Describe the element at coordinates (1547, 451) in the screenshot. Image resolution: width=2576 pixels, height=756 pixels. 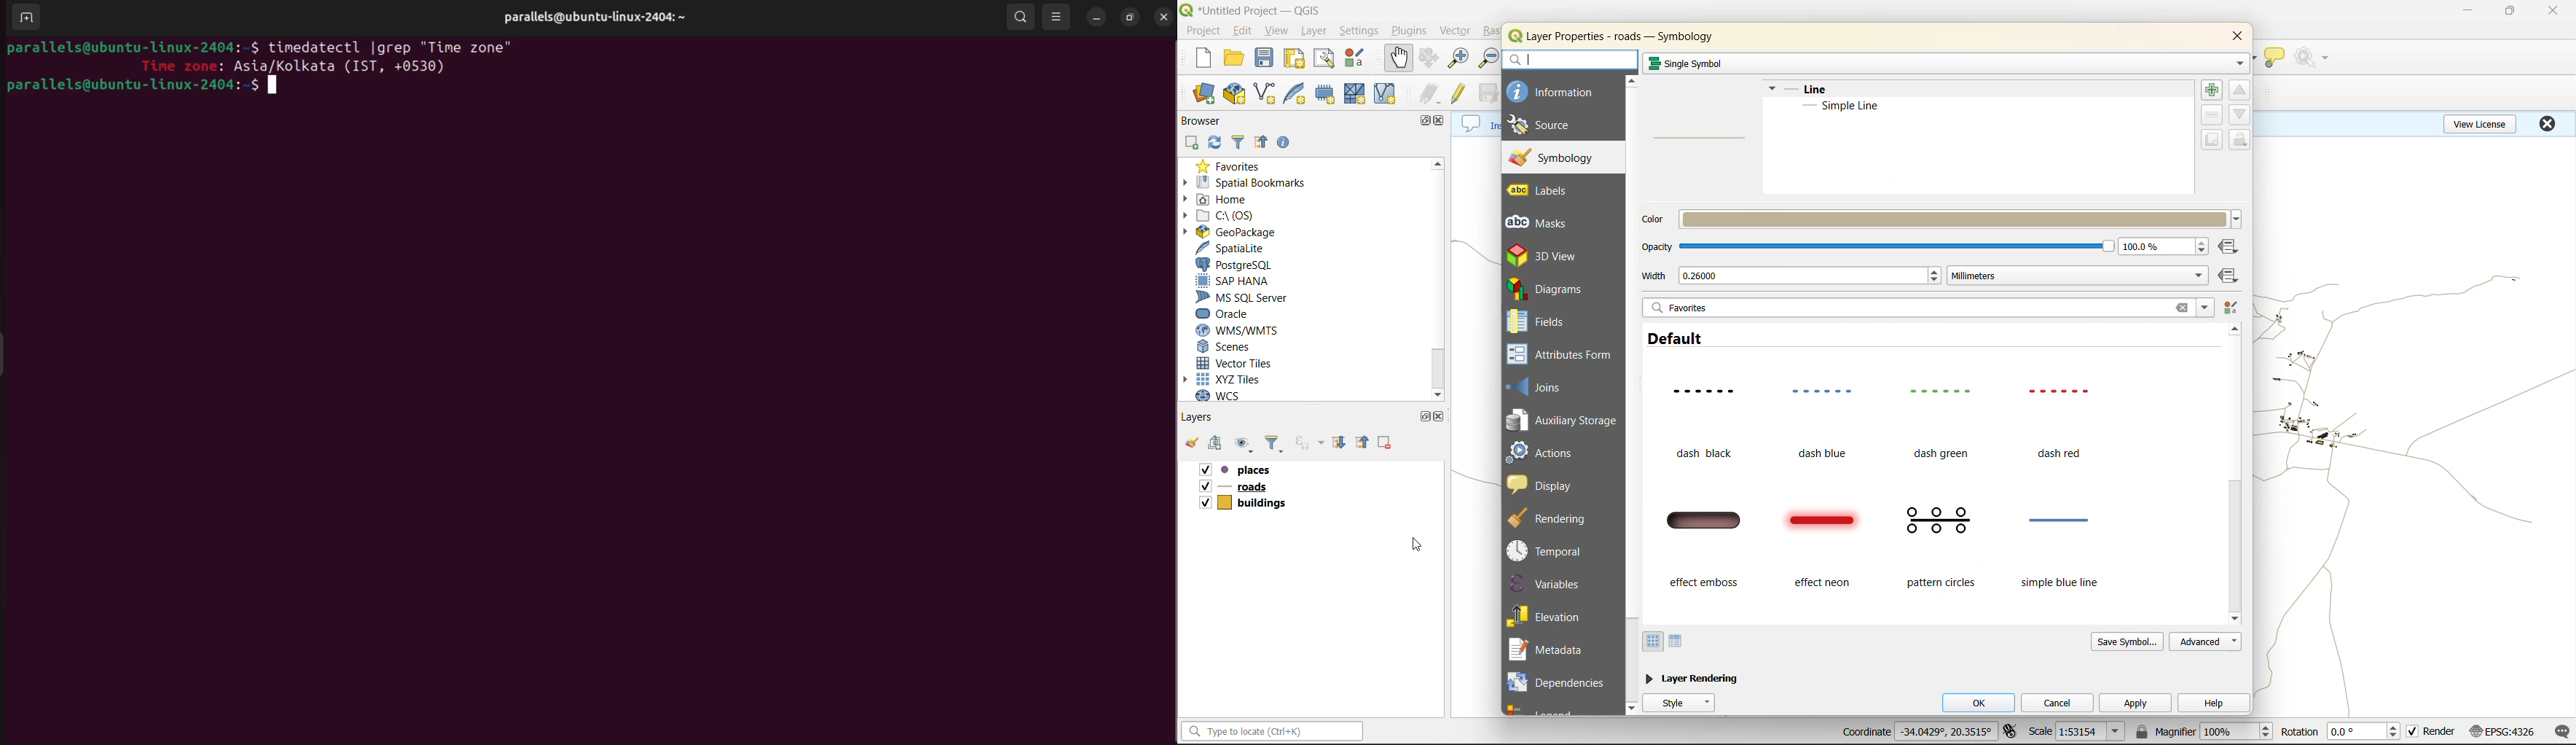
I see `actions` at that location.